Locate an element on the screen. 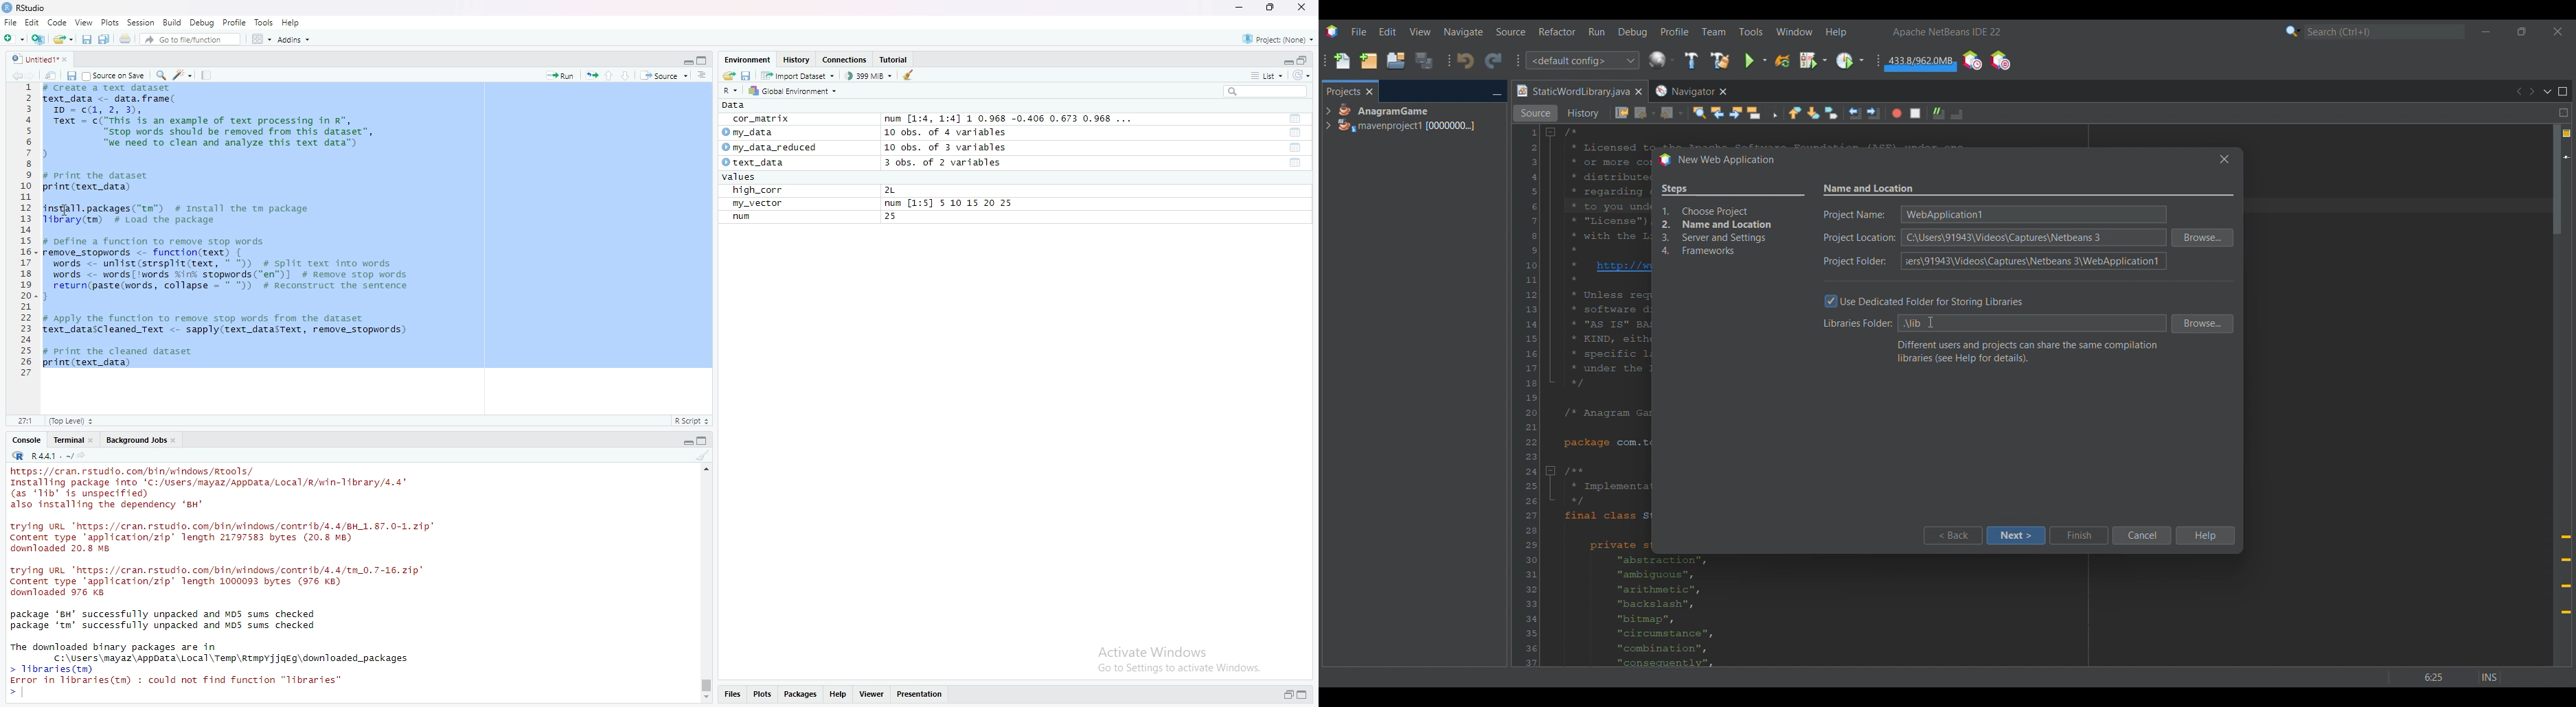 Image resolution: width=2576 pixels, height=728 pixels. Environment is located at coordinates (749, 59).